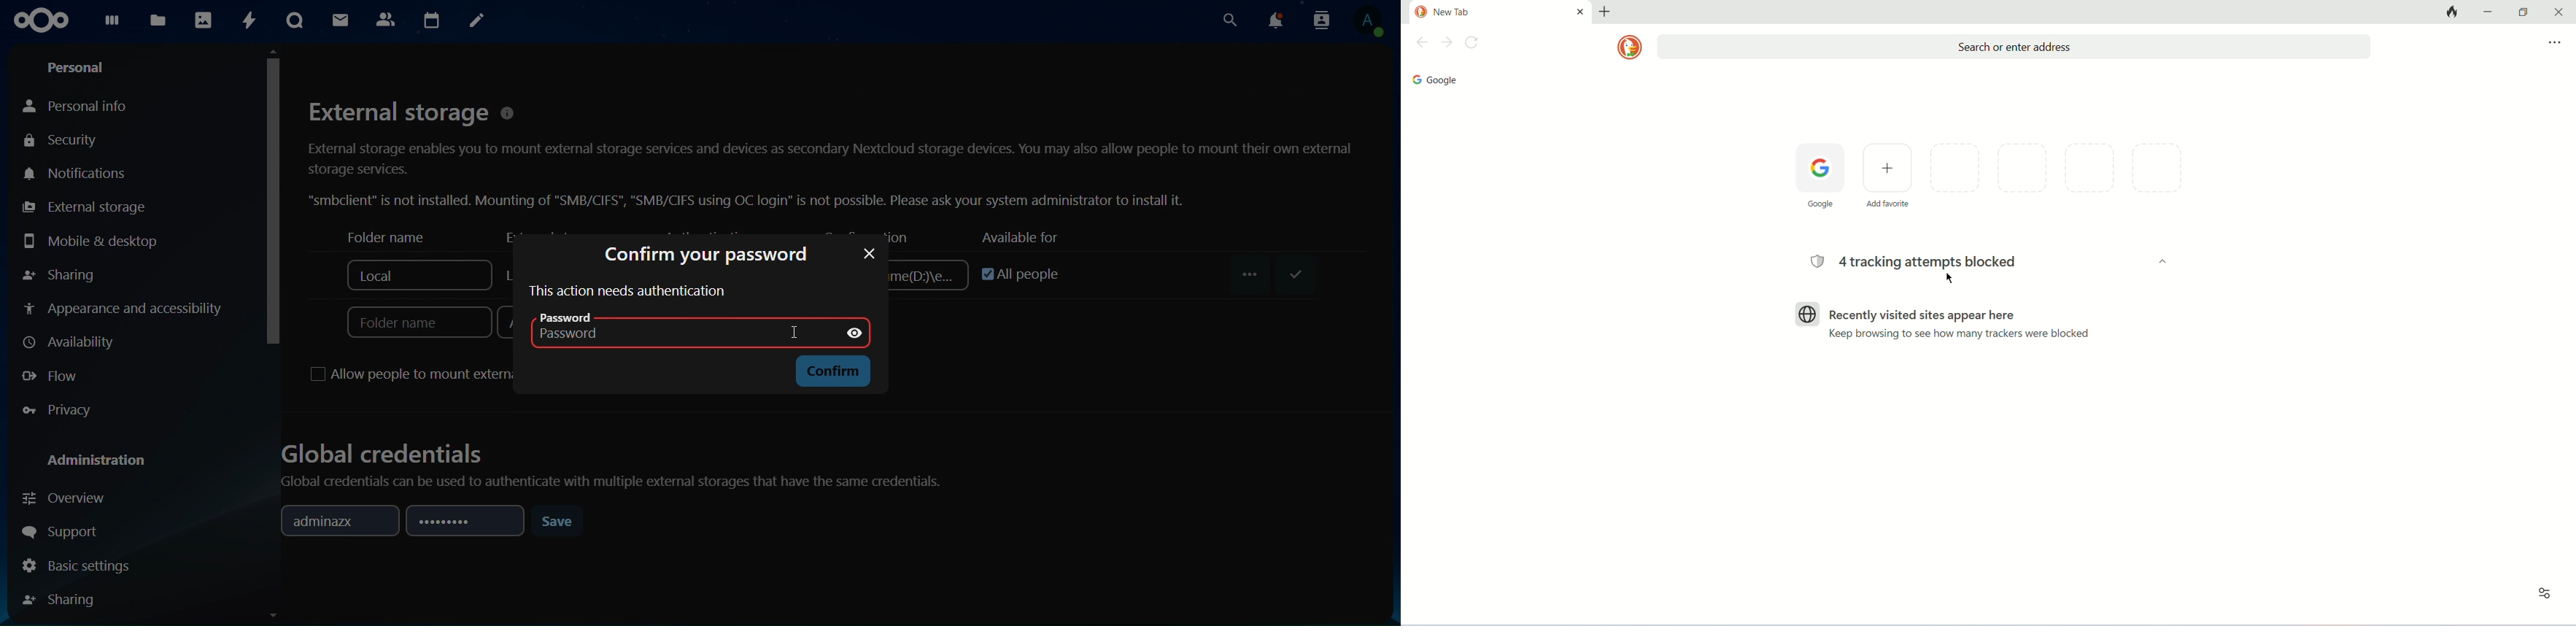 The width and height of the screenshot is (2576, 644). I want to click on administration, so click(98, 462).